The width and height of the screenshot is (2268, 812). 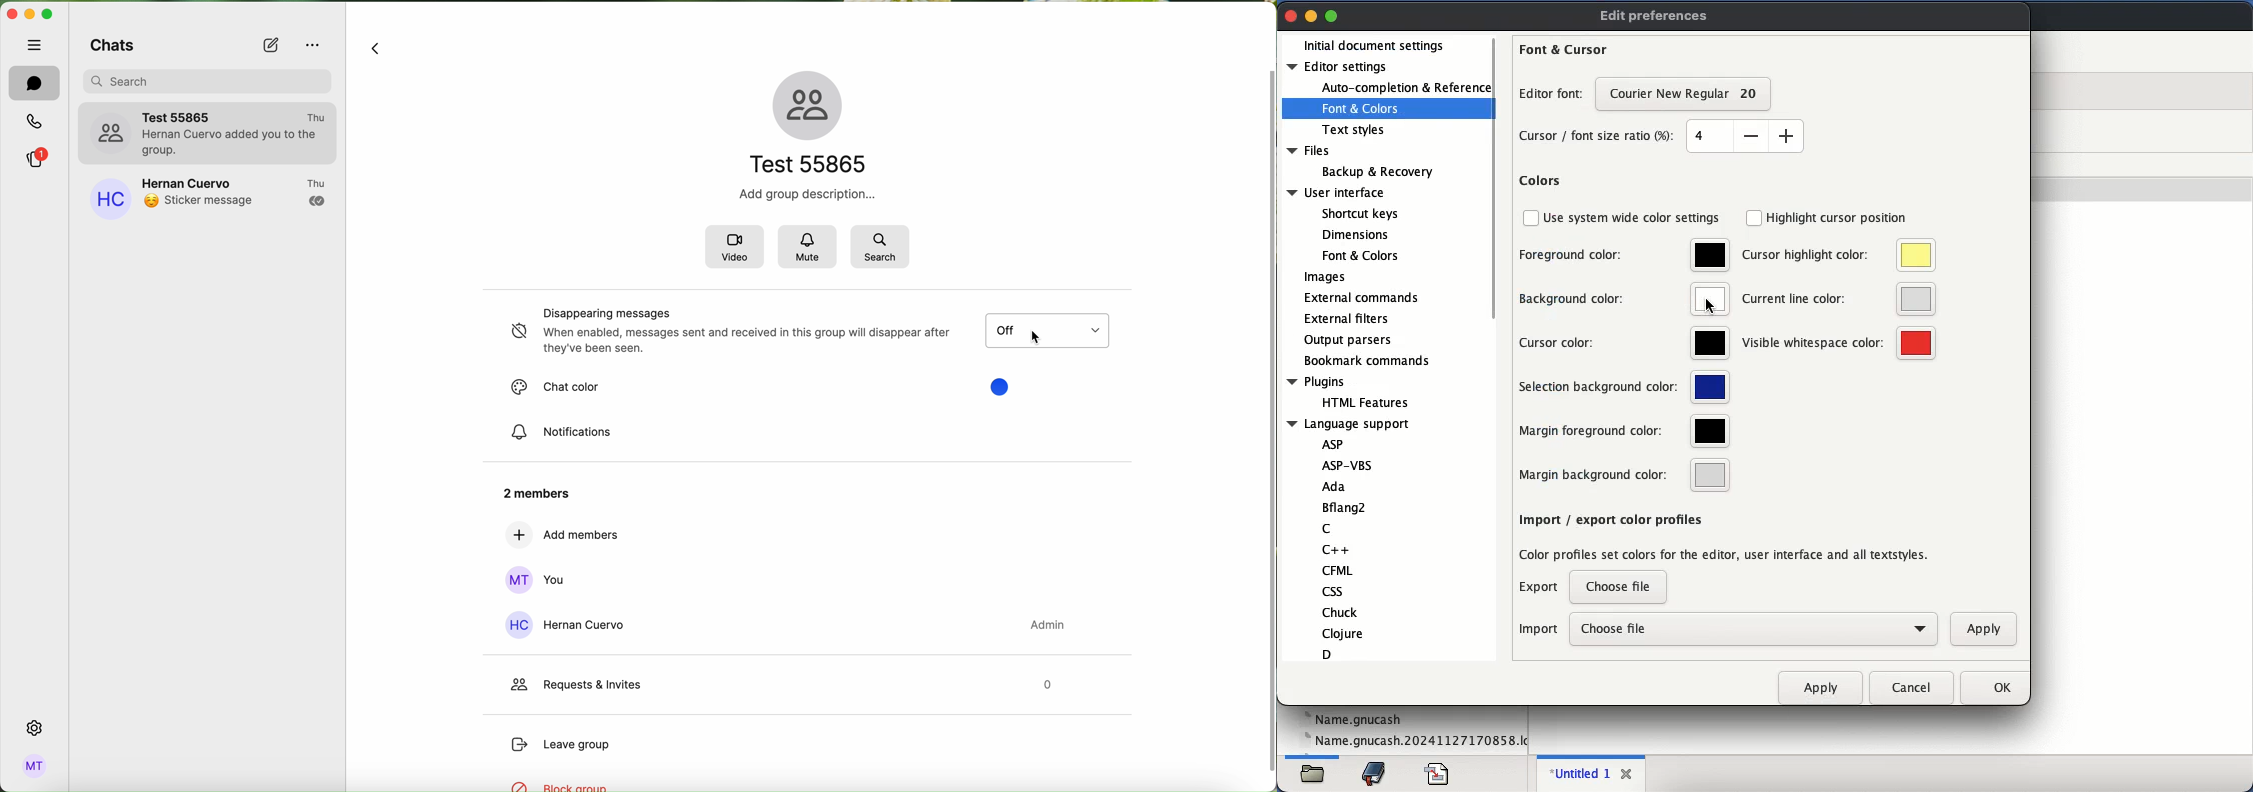 What do you see at coordinates (1037, 340) in the screenshot?
I see `cursor` at bounding box center [1037, 340].